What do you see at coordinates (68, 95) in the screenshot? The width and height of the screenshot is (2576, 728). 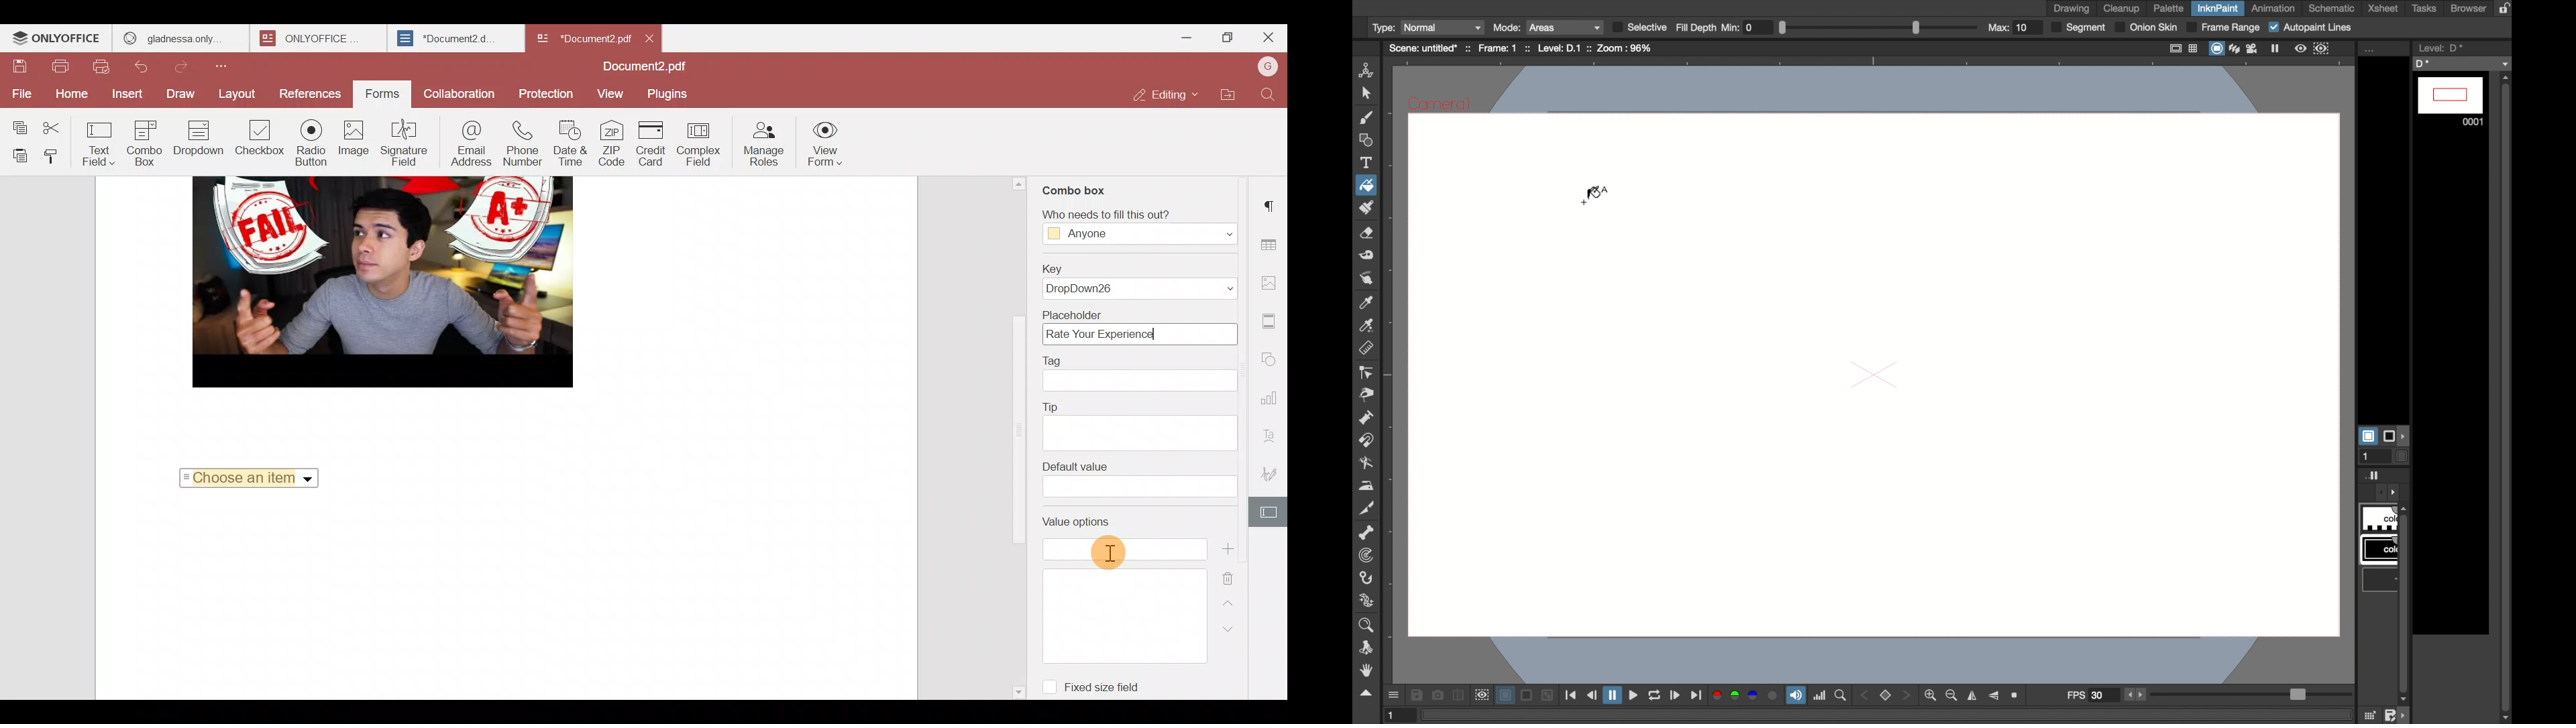 I see `Home` at bounding box center [68, 95].